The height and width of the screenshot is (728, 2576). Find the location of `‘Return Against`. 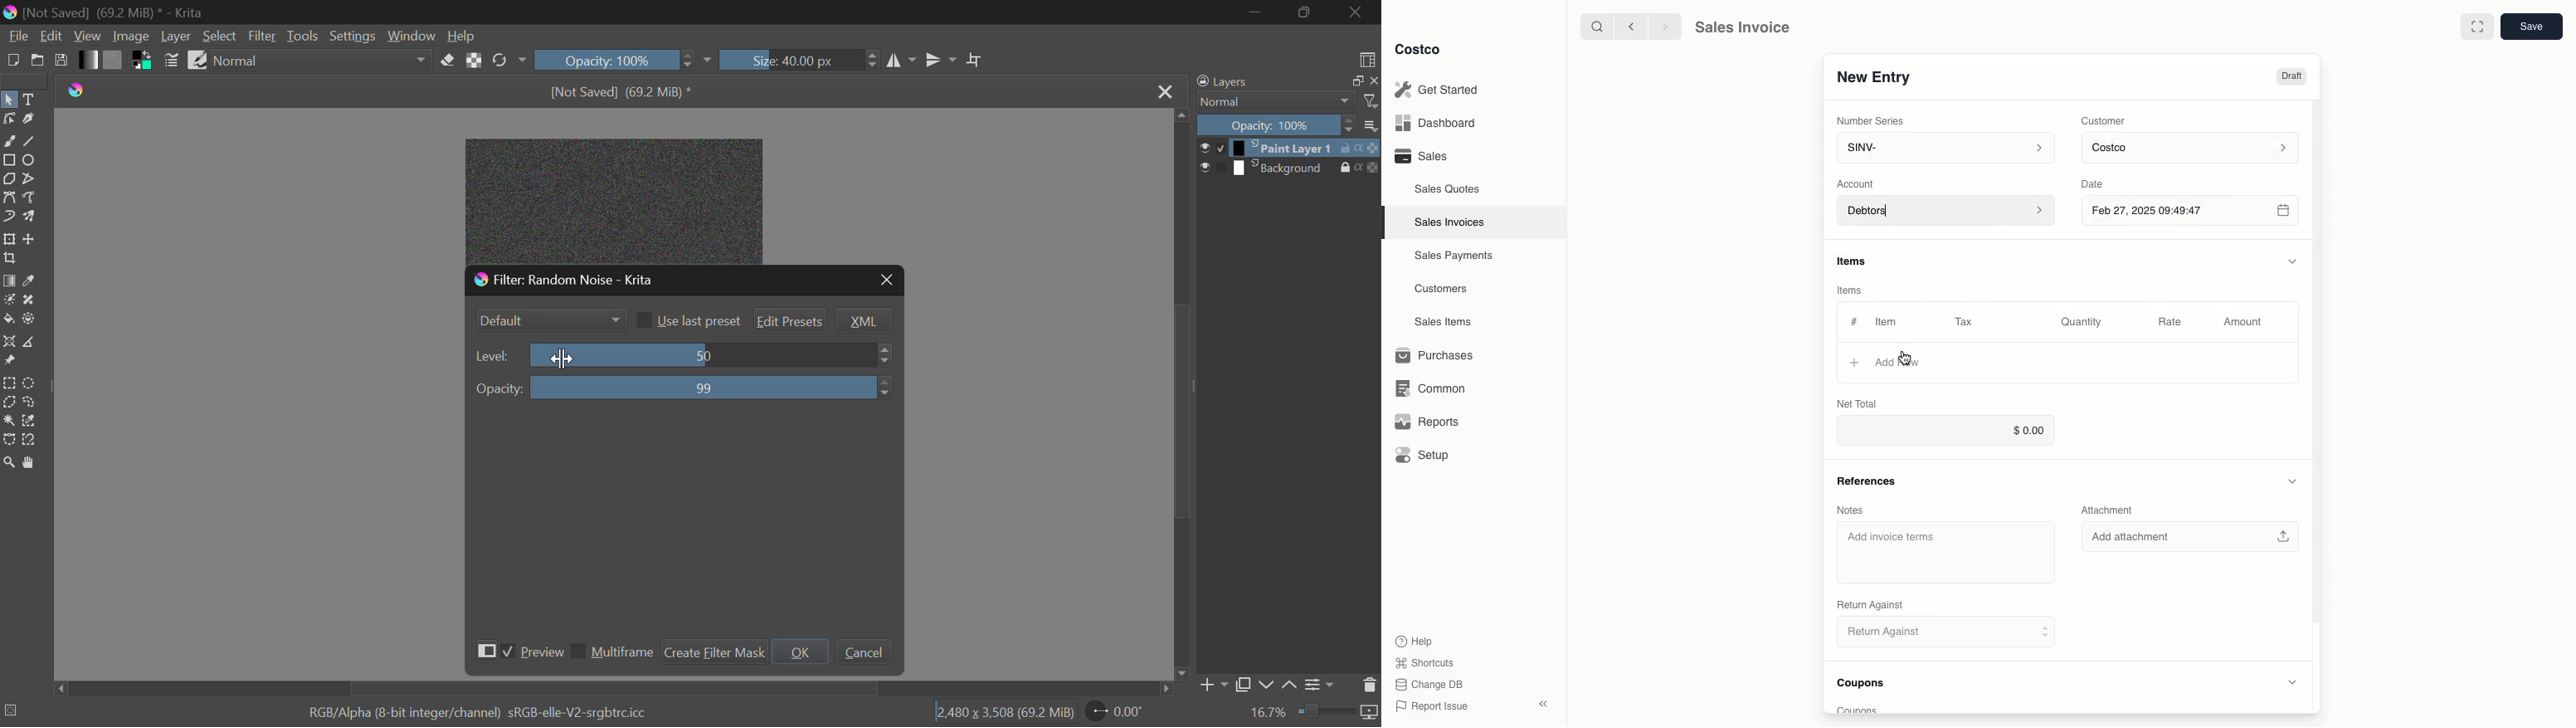

‘Return Against is located at coordinates (1868, 605).